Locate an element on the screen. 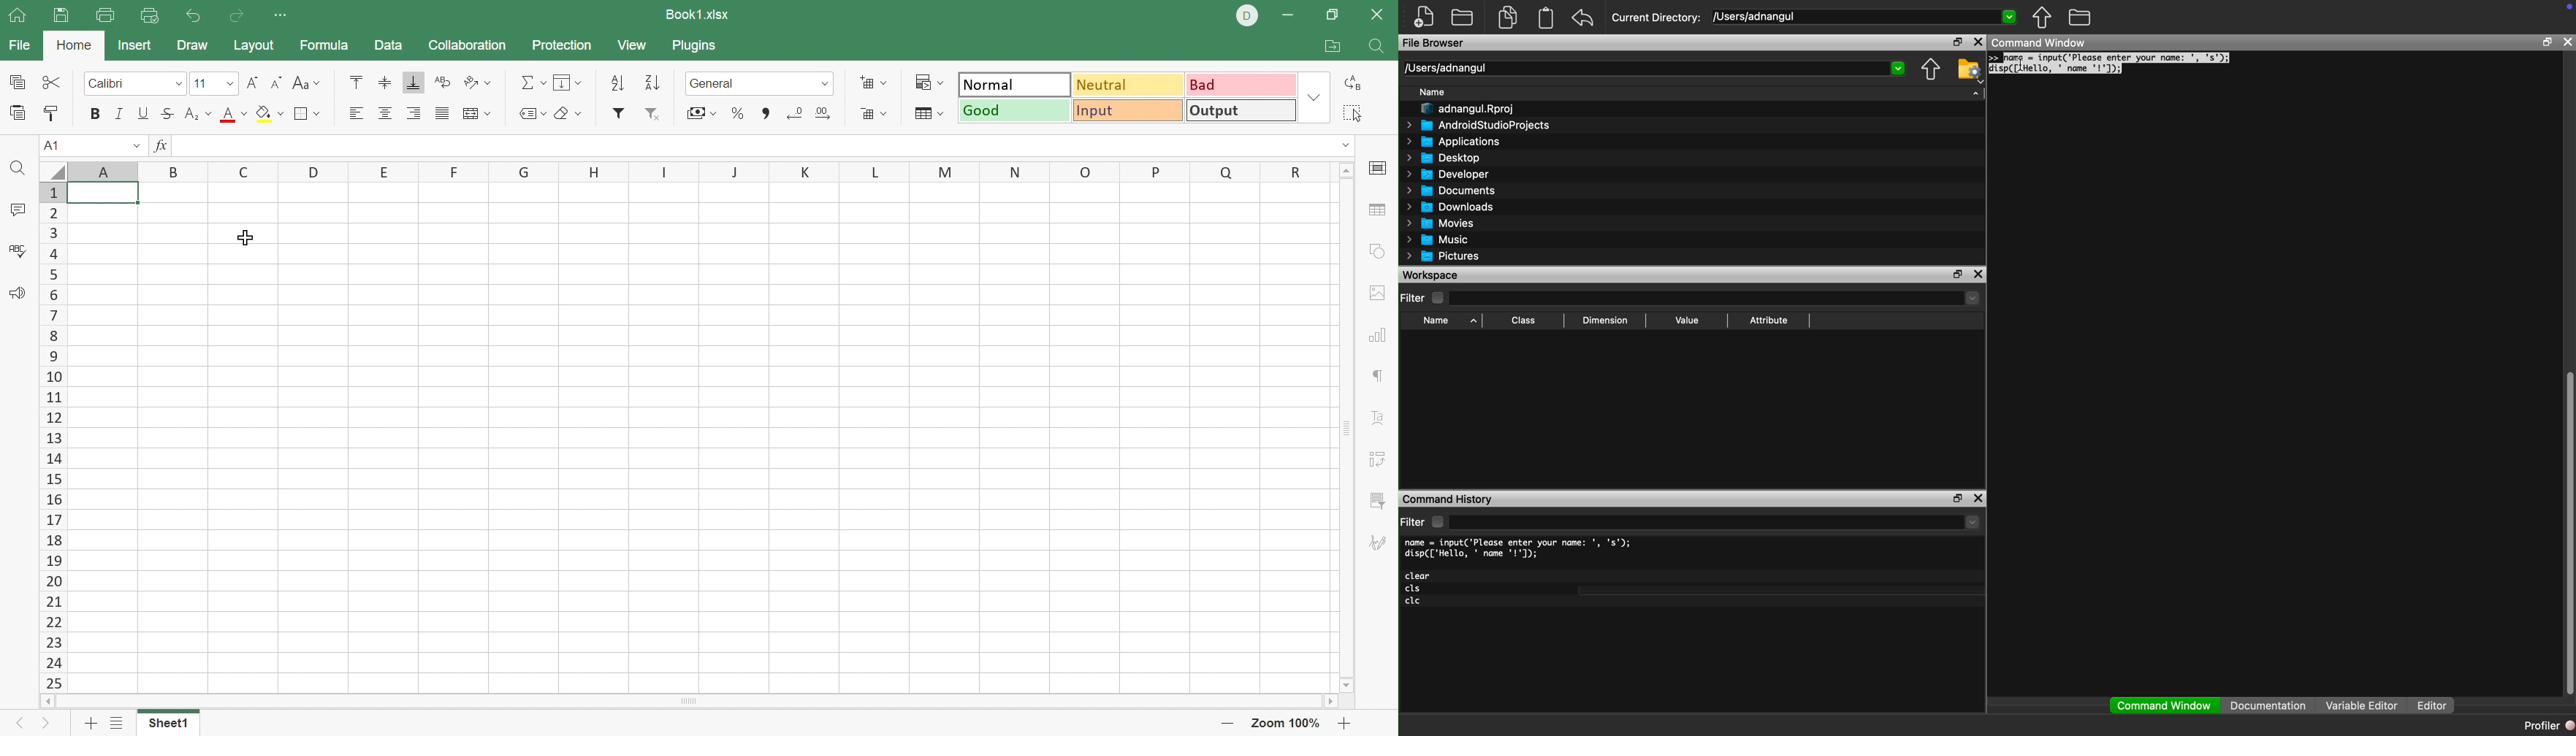  Decrease decimal is located at coordinates (796, 111).